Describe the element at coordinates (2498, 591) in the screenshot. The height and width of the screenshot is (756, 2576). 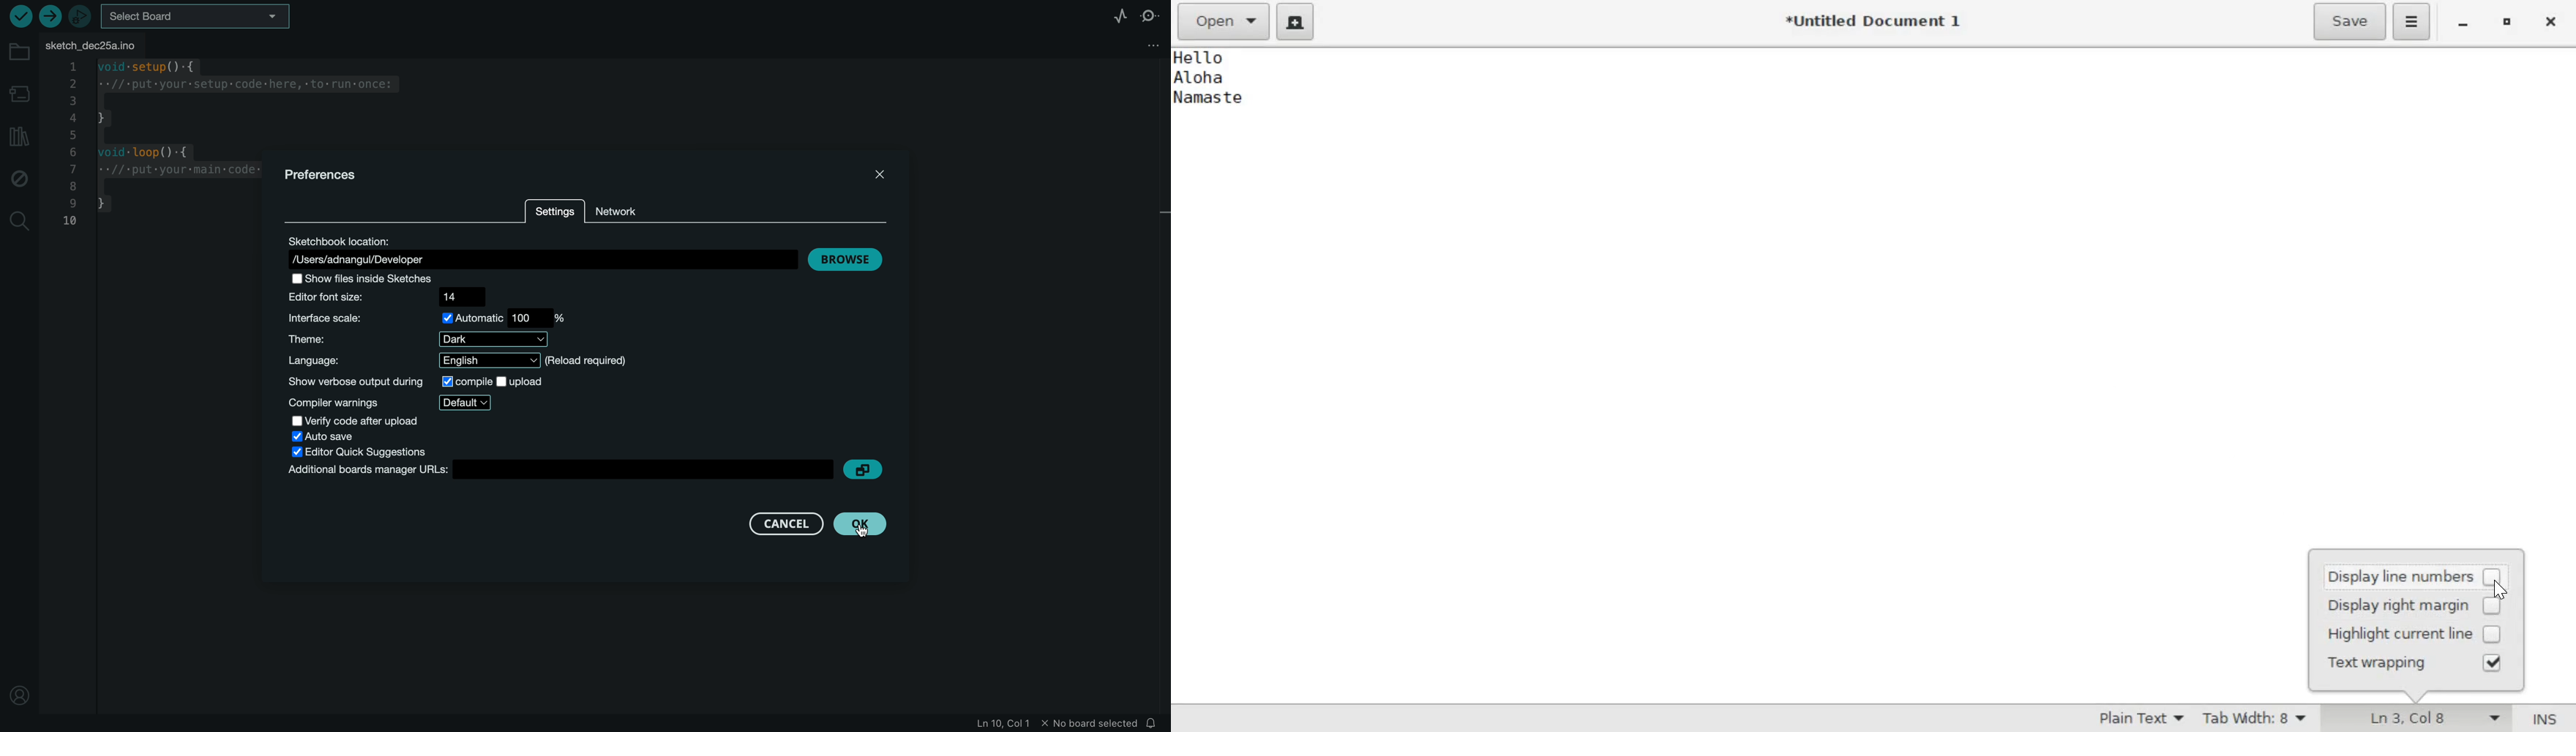
I see `cursor` at that location.